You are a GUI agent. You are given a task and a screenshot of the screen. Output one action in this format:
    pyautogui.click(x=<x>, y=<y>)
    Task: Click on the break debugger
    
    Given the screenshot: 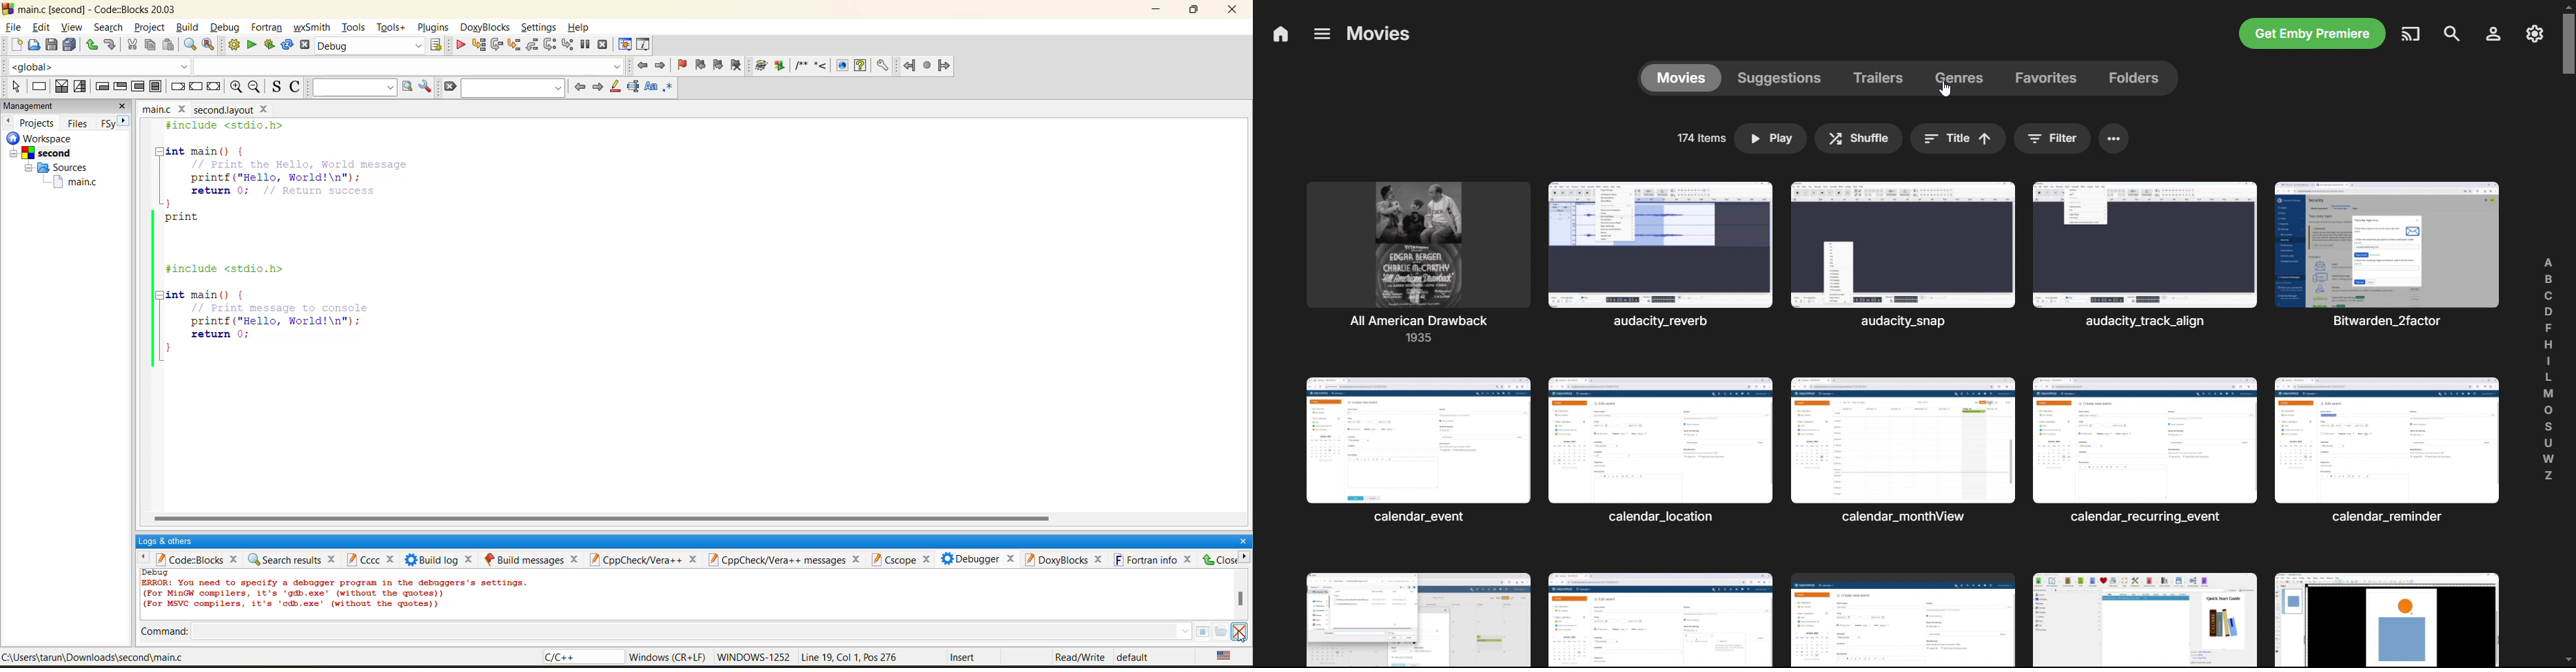 What is the action you would take?
    pyautogui.click(x=588, y=45)
    